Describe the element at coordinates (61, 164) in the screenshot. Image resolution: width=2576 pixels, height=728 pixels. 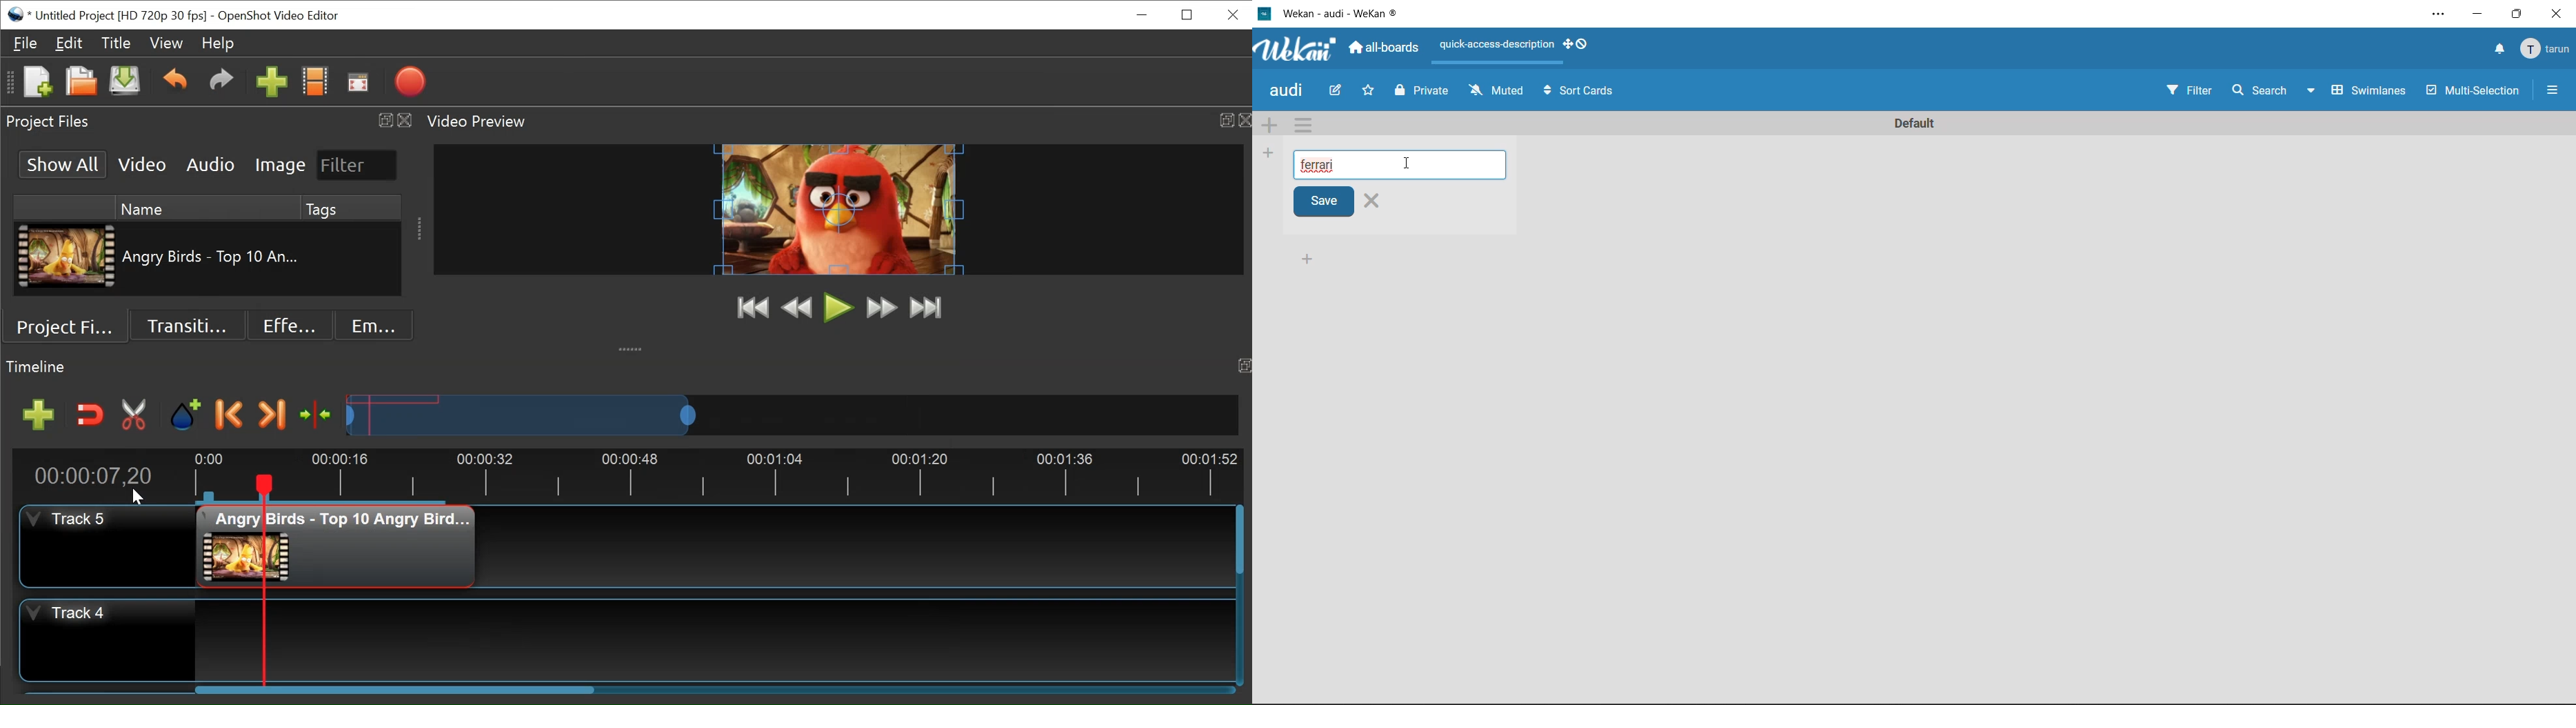
I see `Show All` at that location.